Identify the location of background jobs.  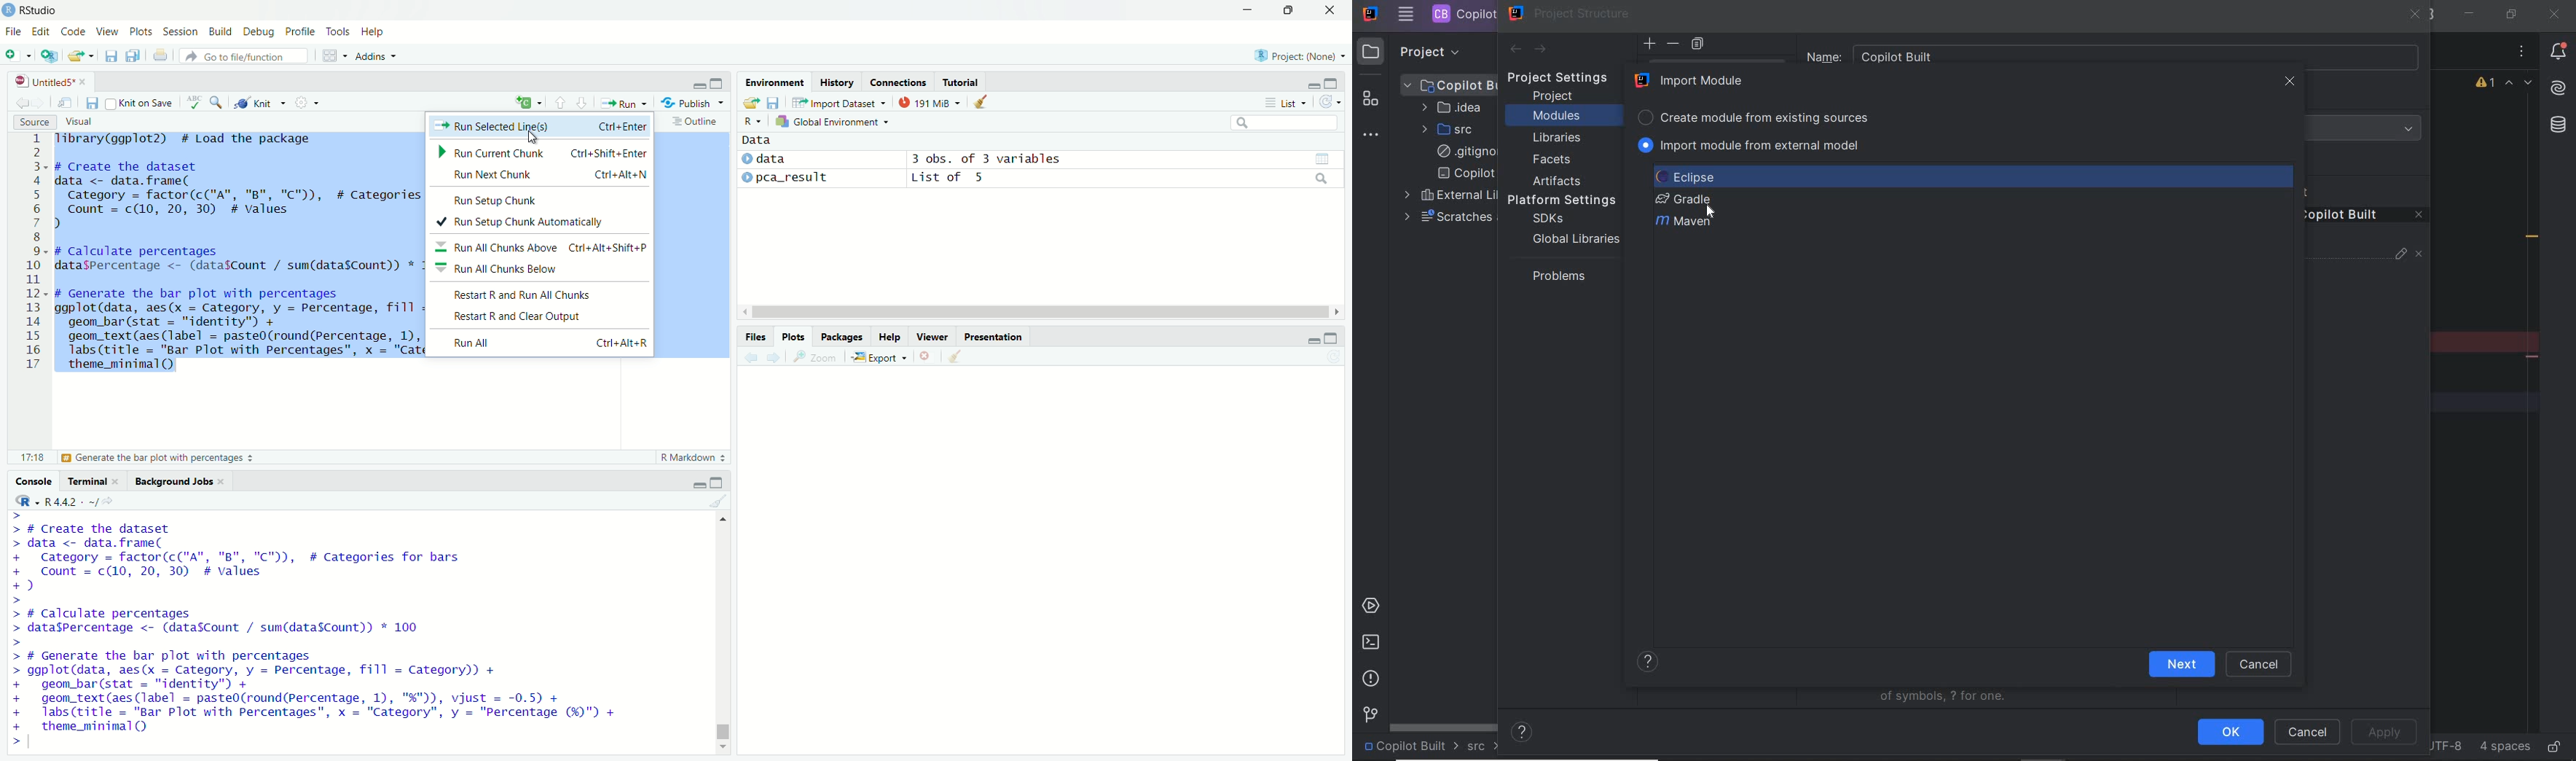
(178, 481).